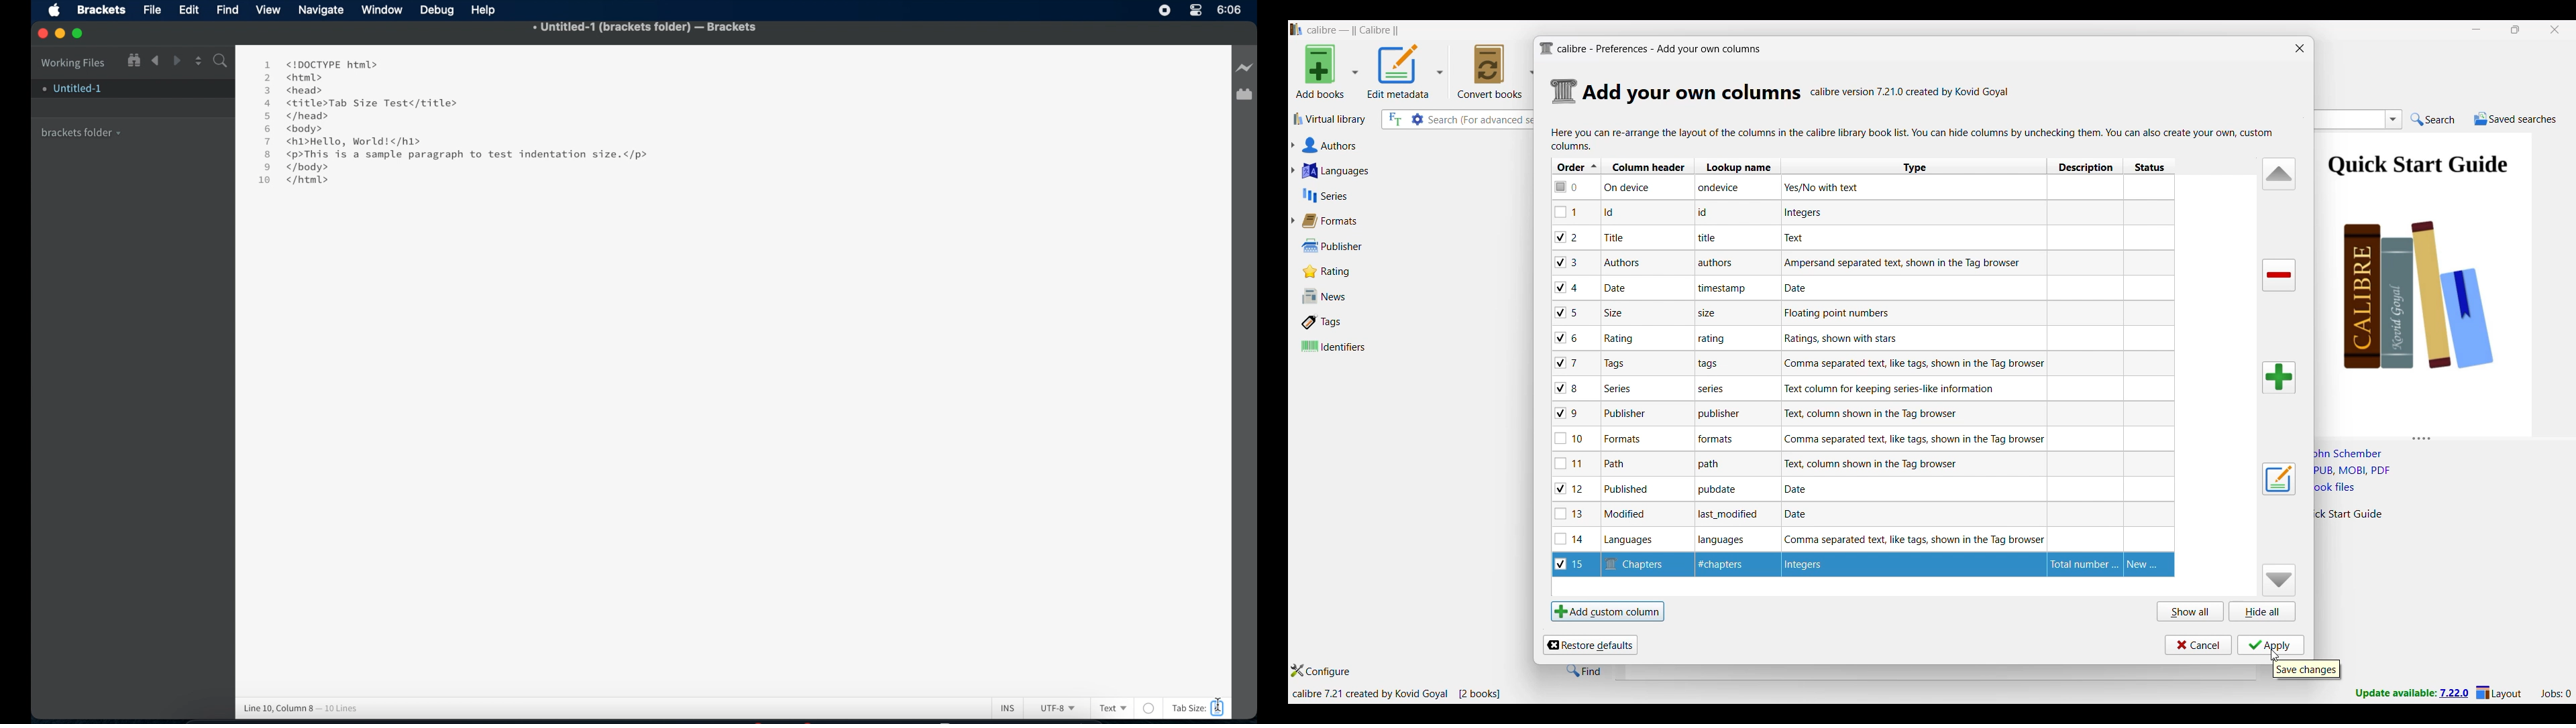  I want to click on Description , so click(2081, 564).